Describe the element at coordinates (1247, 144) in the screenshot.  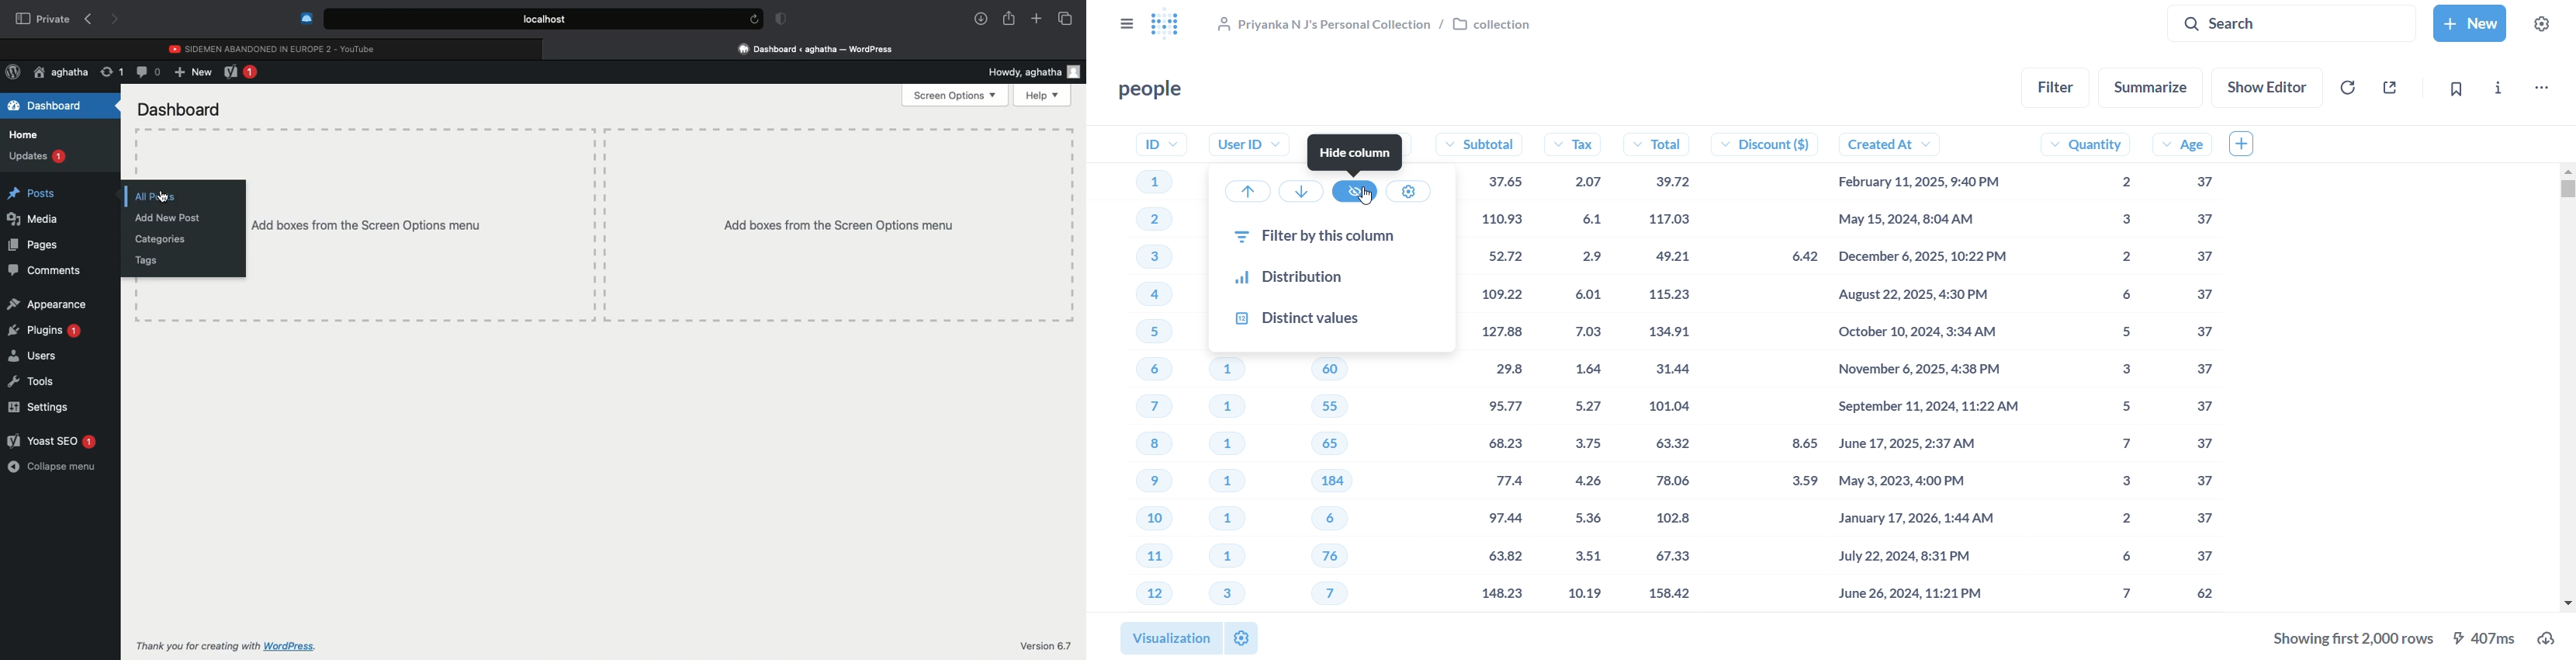
I see `user ID` at that location.